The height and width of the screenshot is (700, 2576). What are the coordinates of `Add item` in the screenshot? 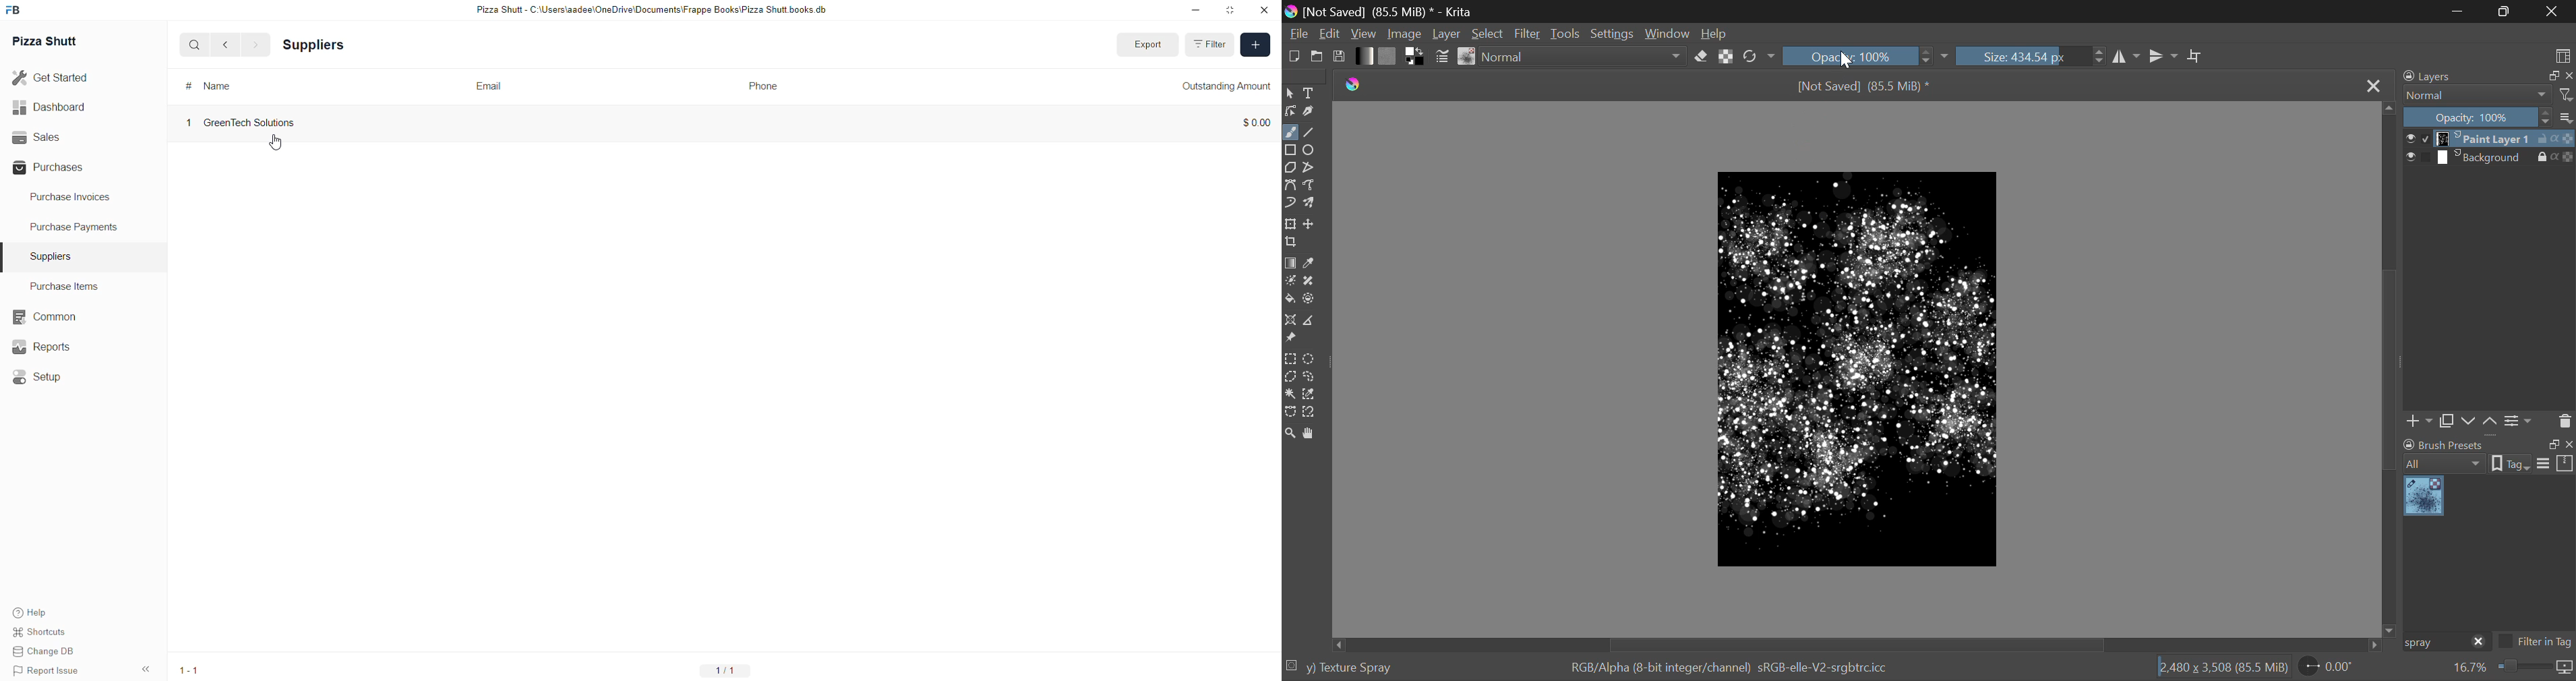 It's located at (1256, 44).